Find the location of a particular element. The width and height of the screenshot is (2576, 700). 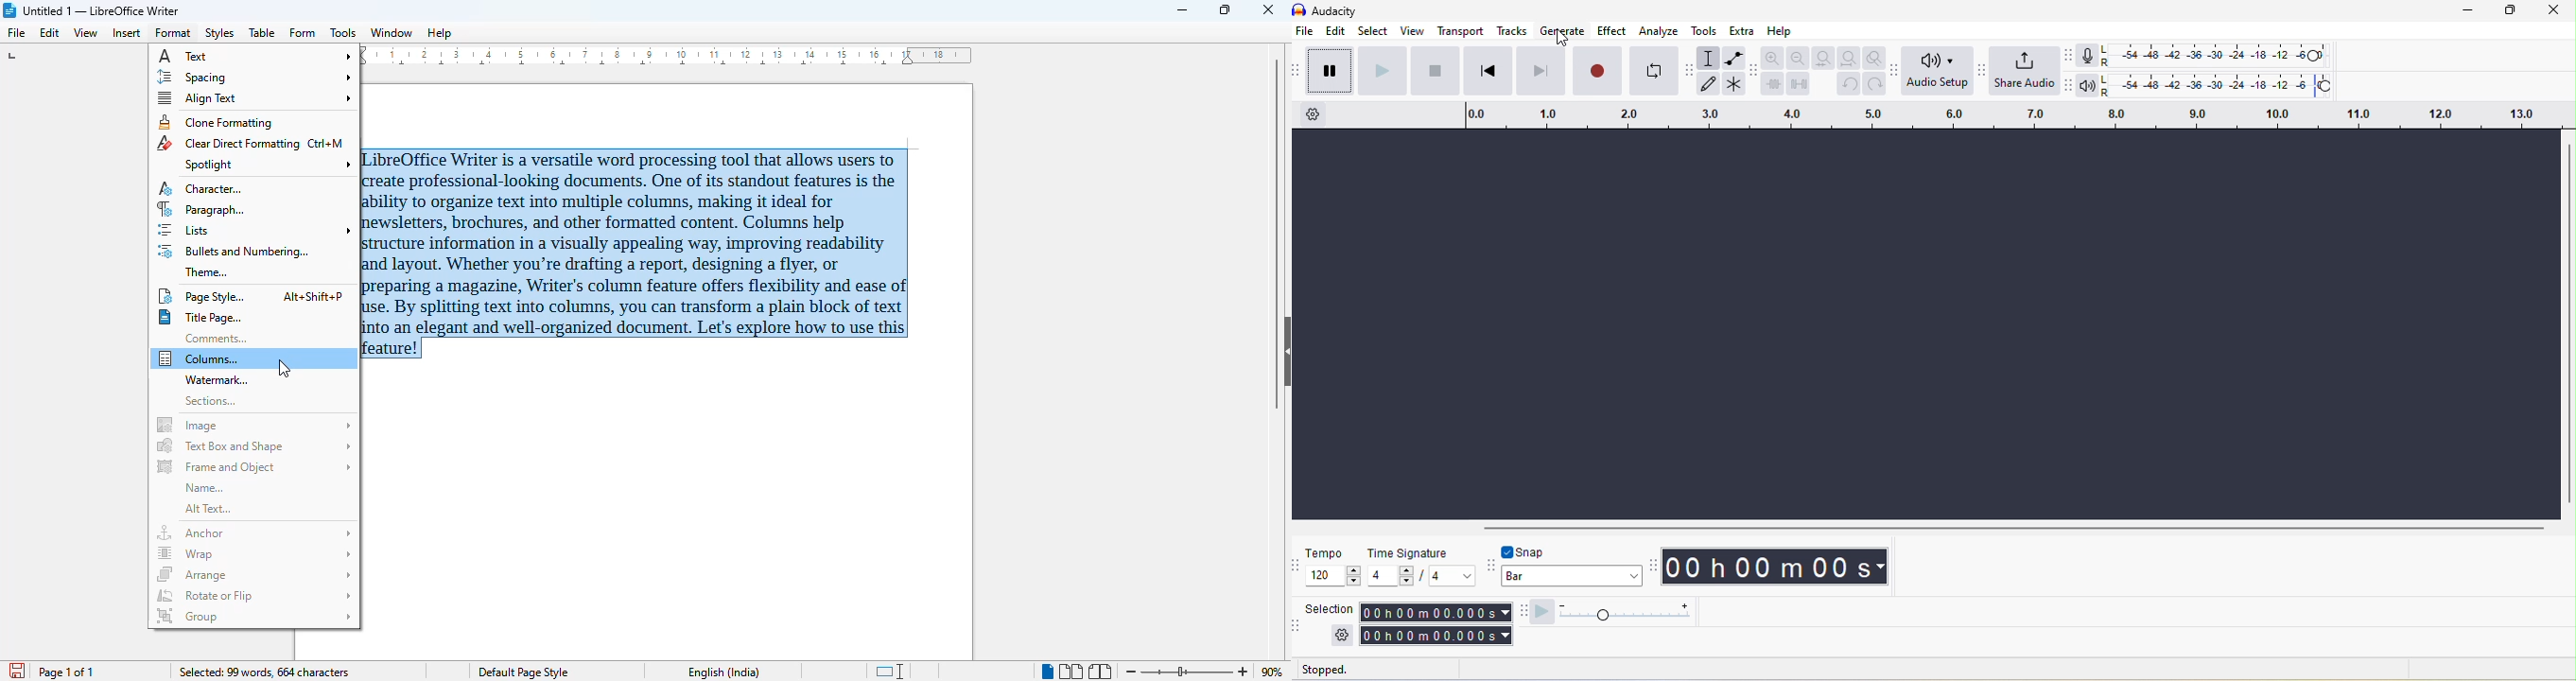

frame and object is located at coordinates (255, 466).